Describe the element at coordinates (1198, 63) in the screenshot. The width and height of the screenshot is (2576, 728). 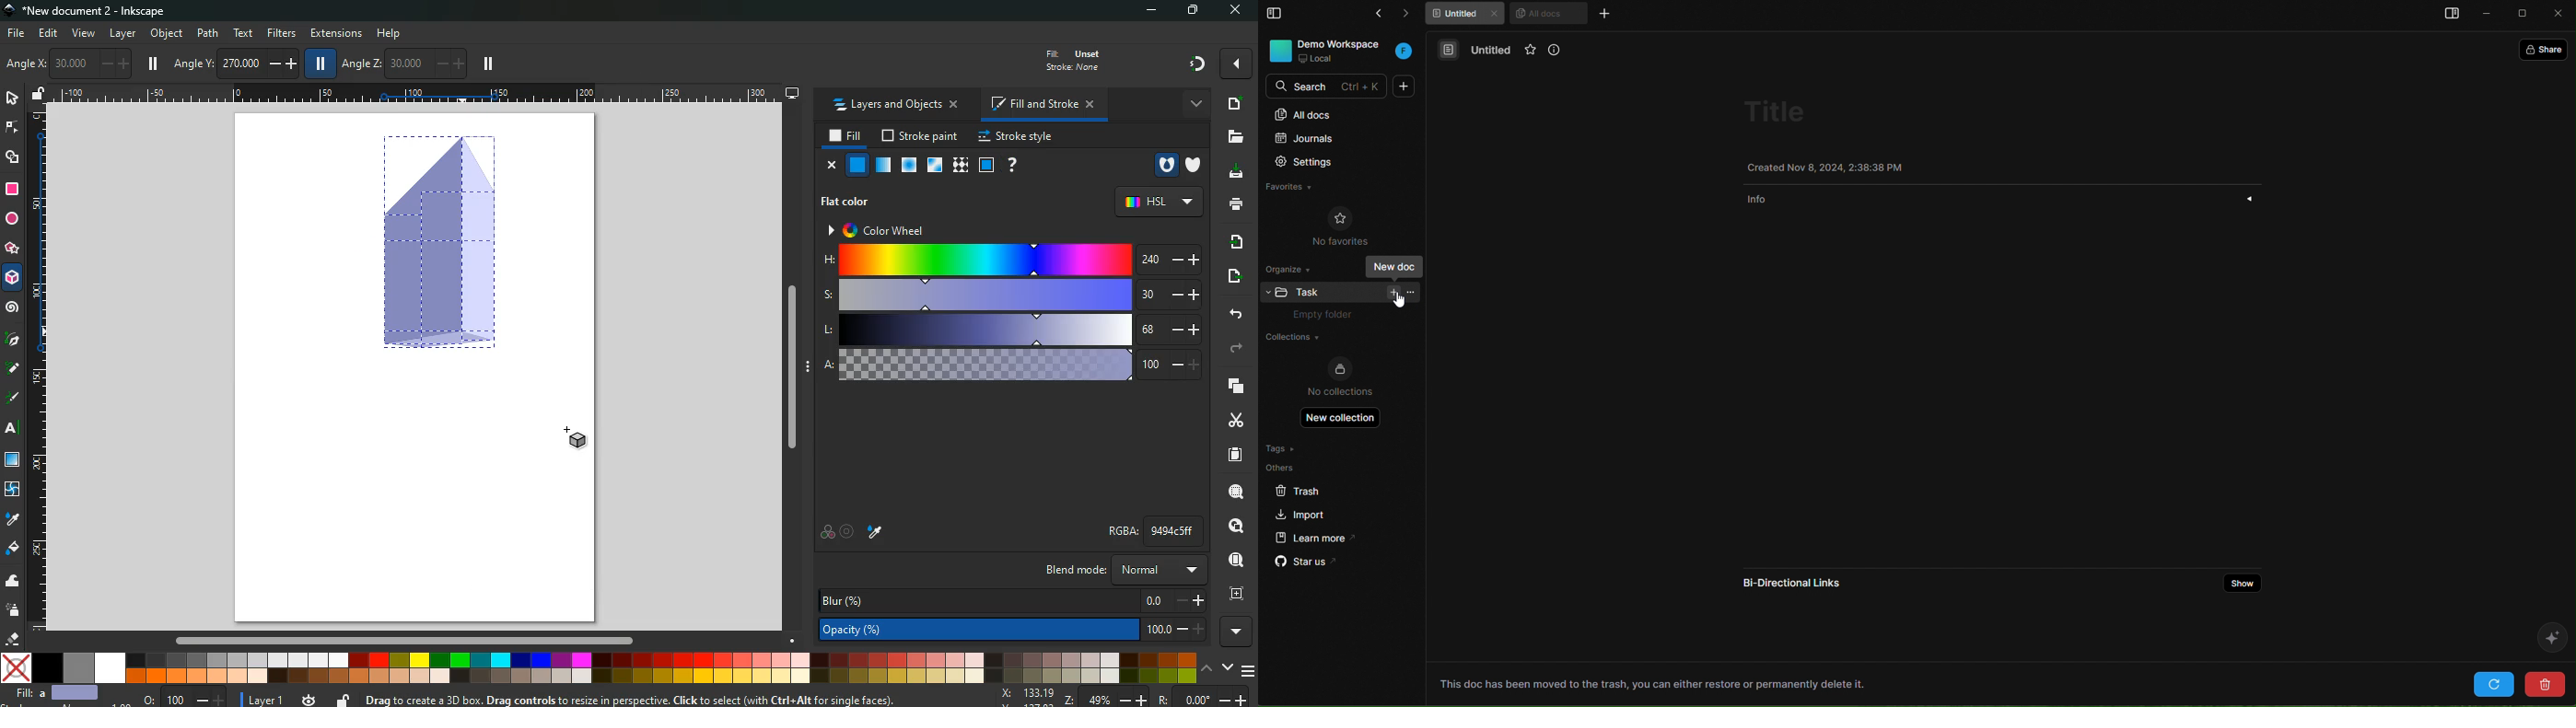
I see `gradient` at that location.